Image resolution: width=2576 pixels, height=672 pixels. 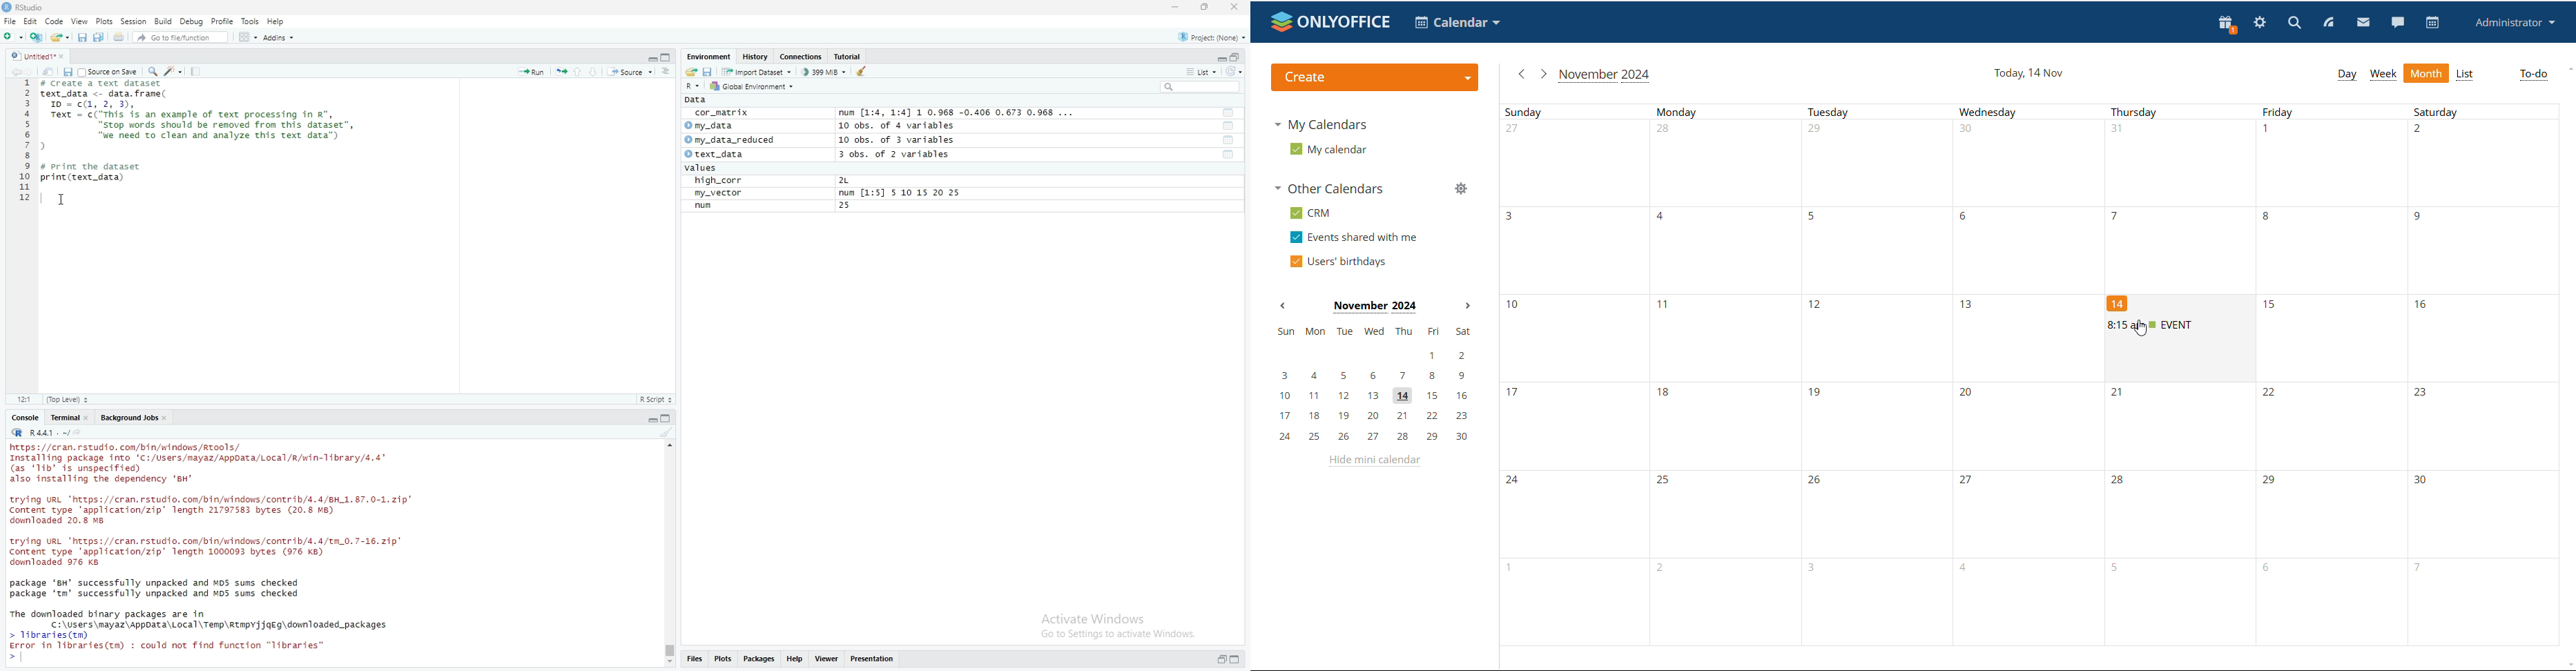 What do you see at coordinates (1372, 377) in the screenshot?
I see `3, 4, 5, 6, 7, 8, 9` at bounding box center [1372, 377].